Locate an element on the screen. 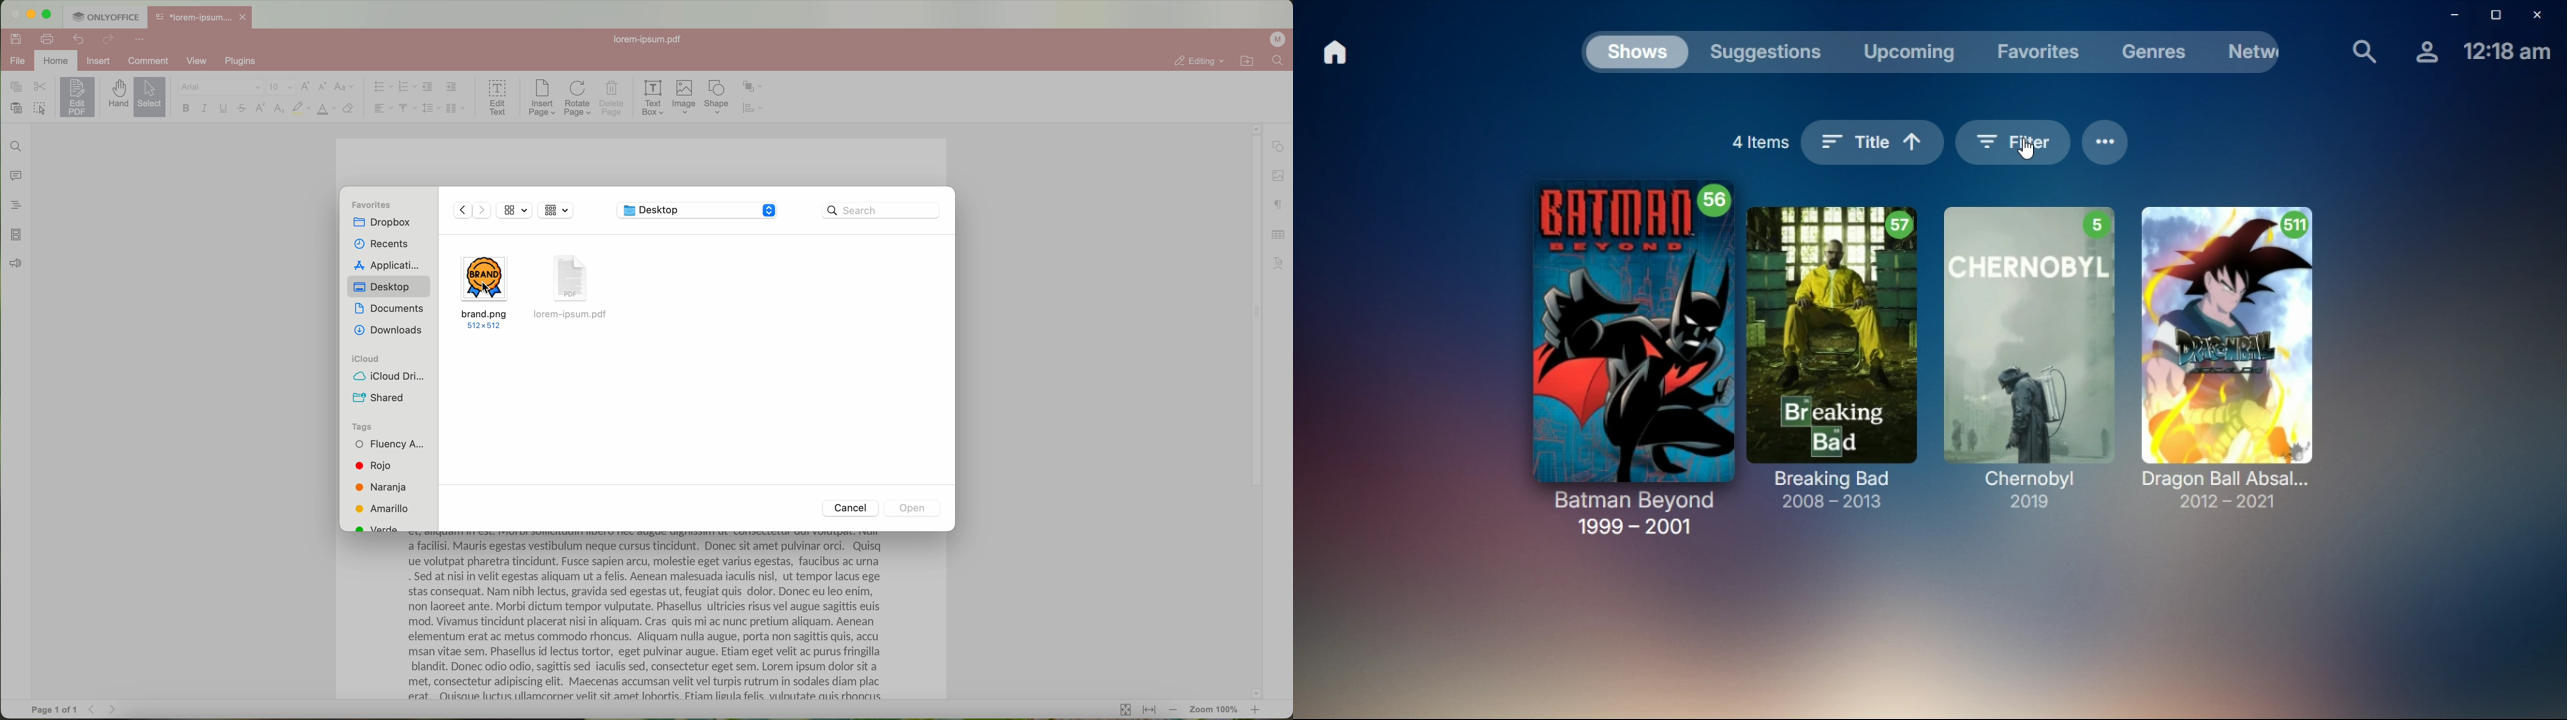 The height and width of the screenshot is (728, 2576). lorem-ipsum.pdf is located at coordinates (572, 286).